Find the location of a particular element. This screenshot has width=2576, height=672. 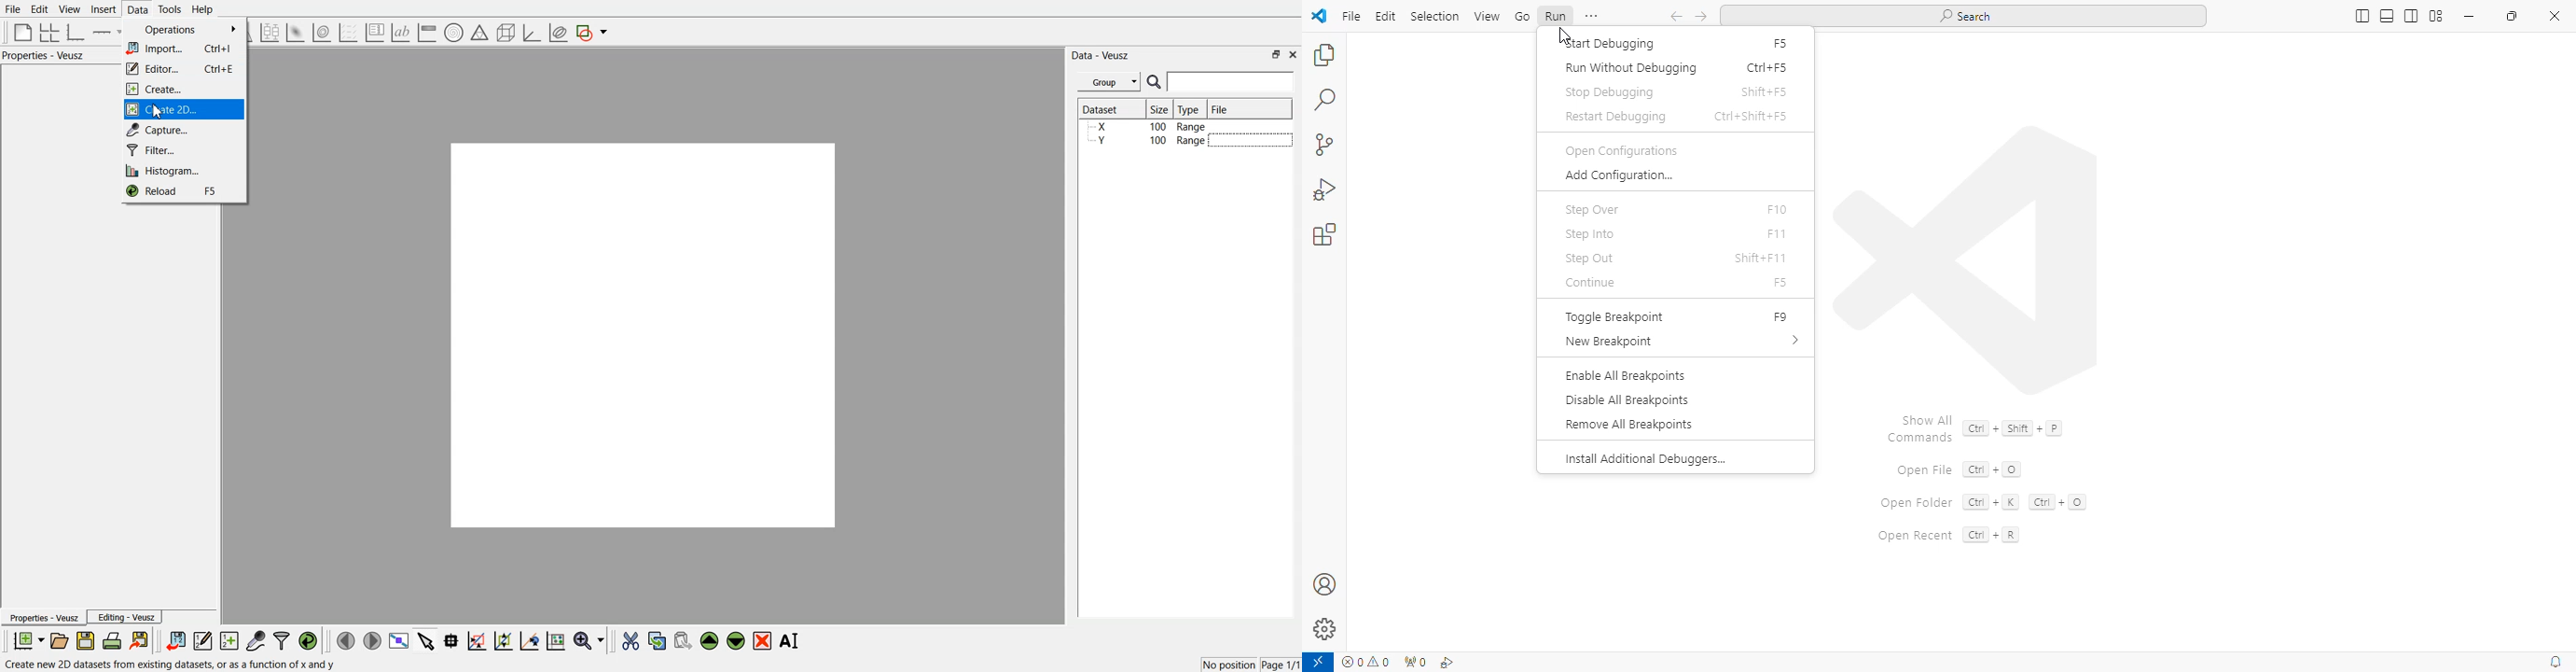

manage is located at coordinates (1326, 629).